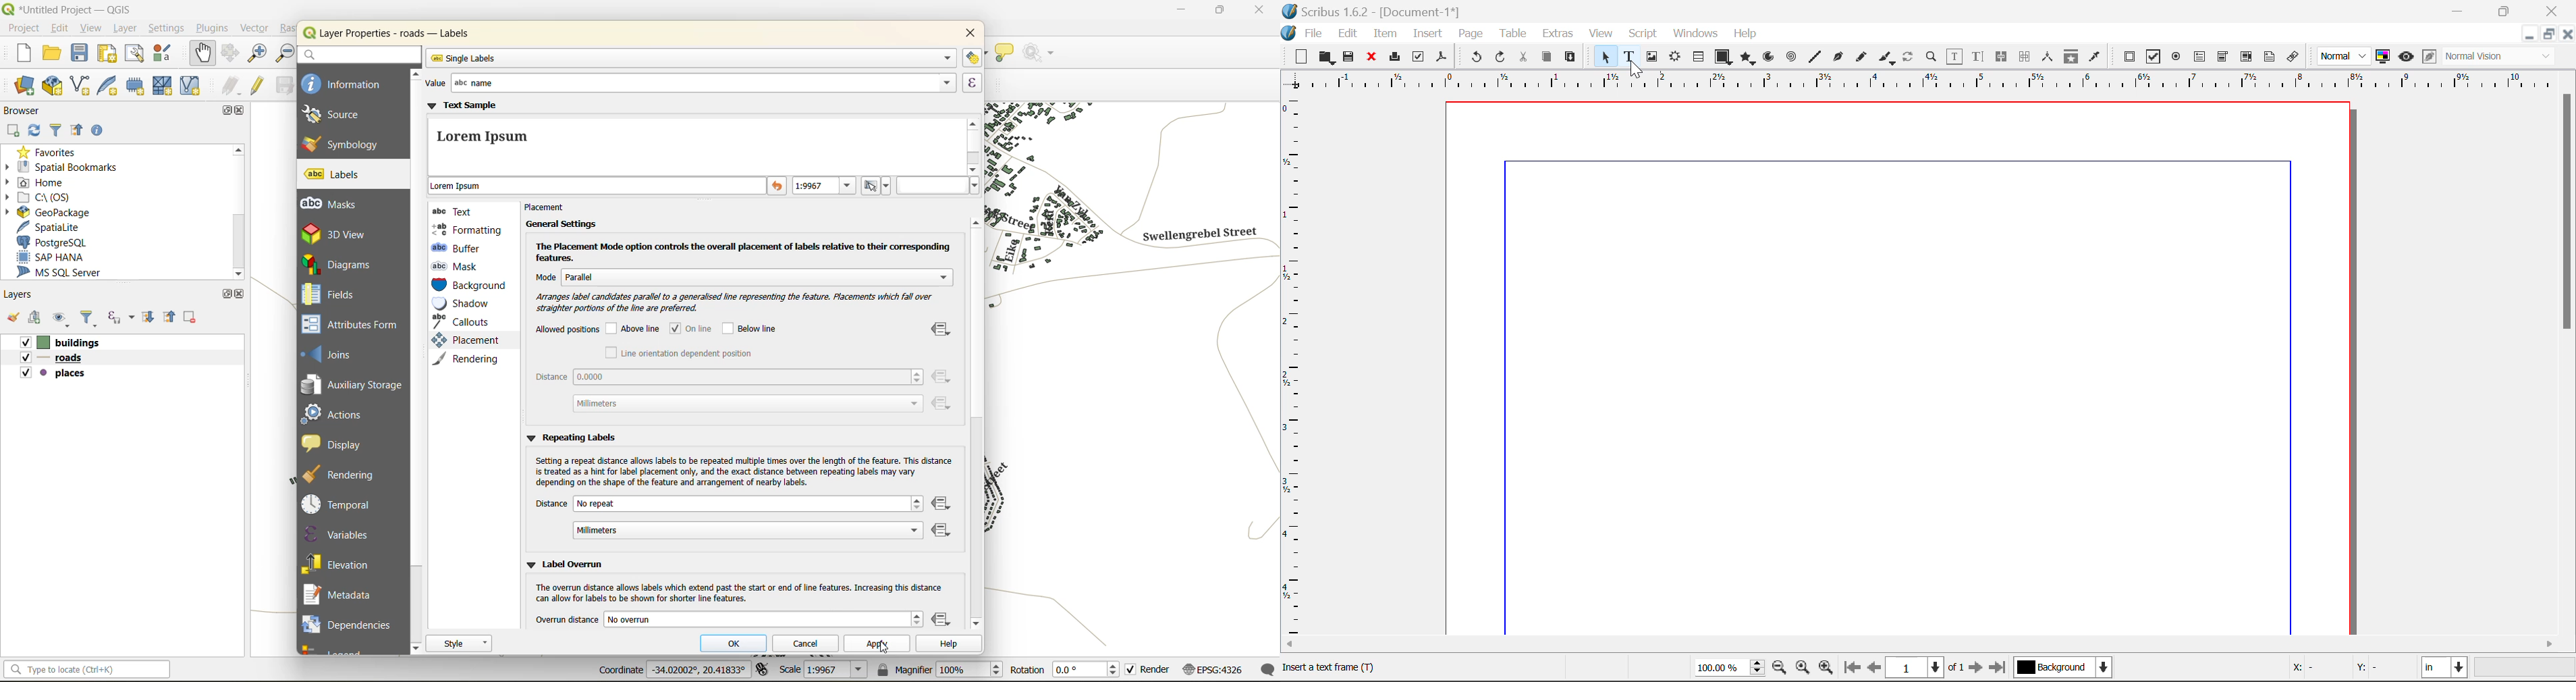 Image resolution: width=2576 pixels, height=700 pixels. What do you see at coordinates (1512, 32) in the screenshot?
I see `Table` at bounding box center [1512, 32].